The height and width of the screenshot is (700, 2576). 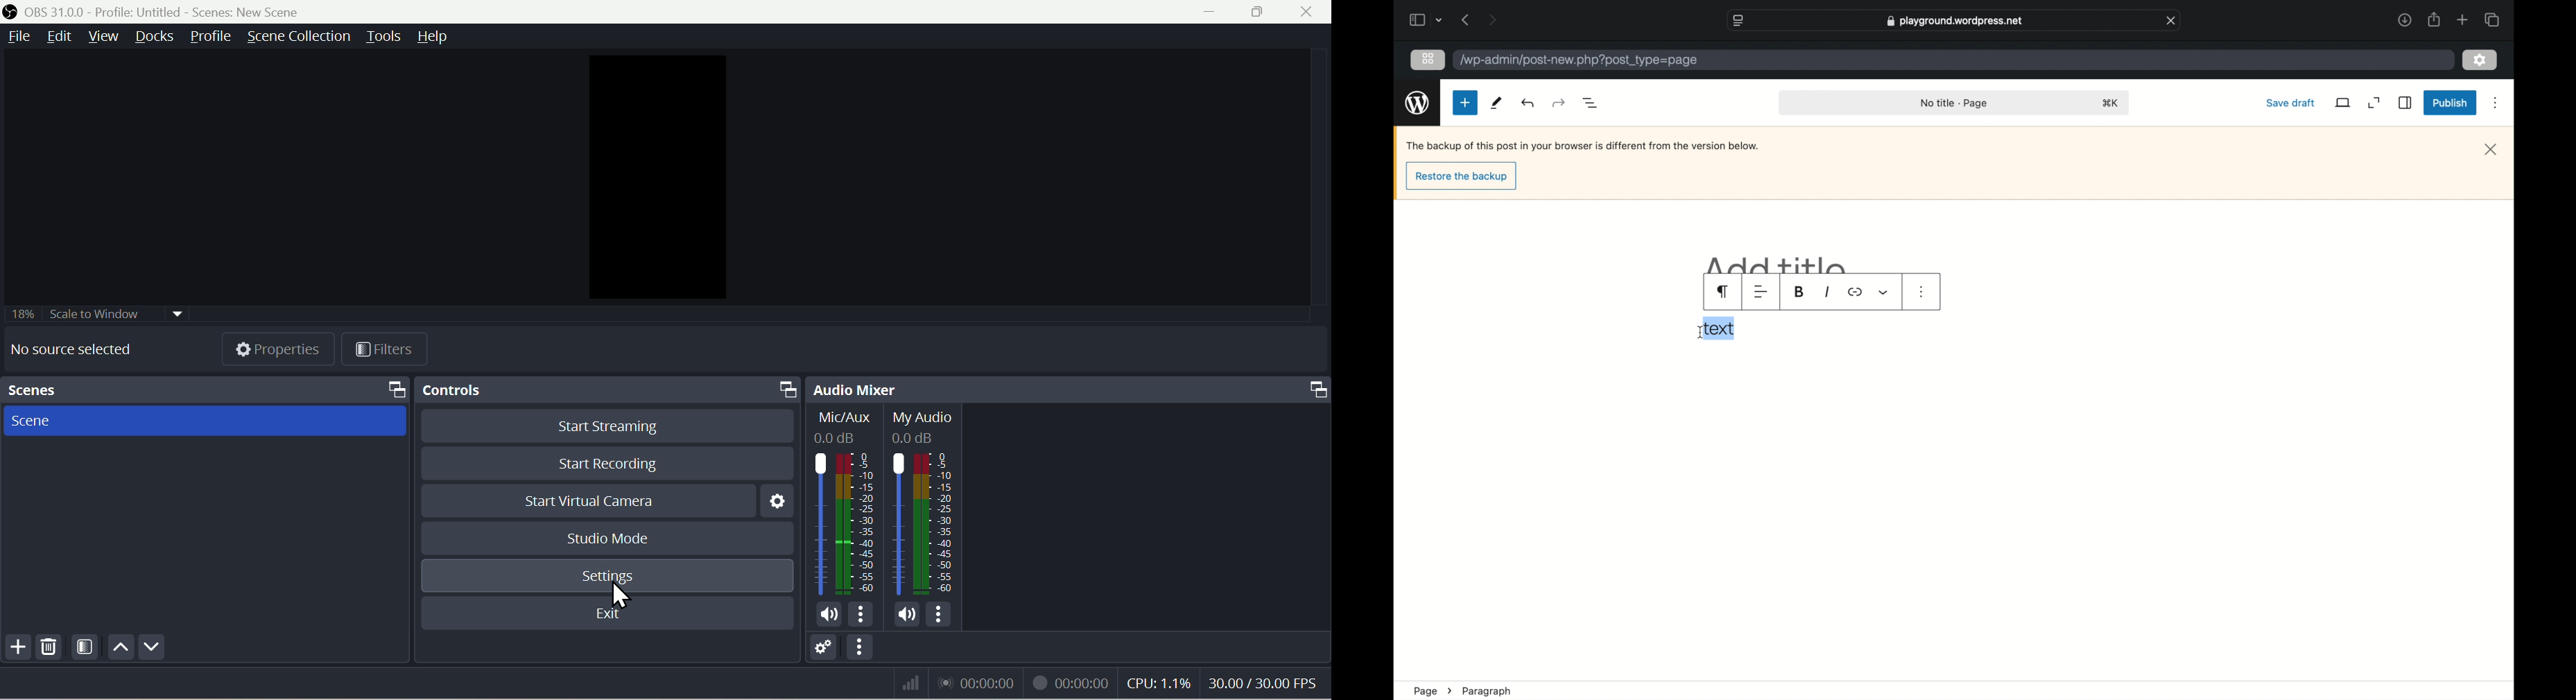 I want to click on sidebar, so click(x=1416, y=19).